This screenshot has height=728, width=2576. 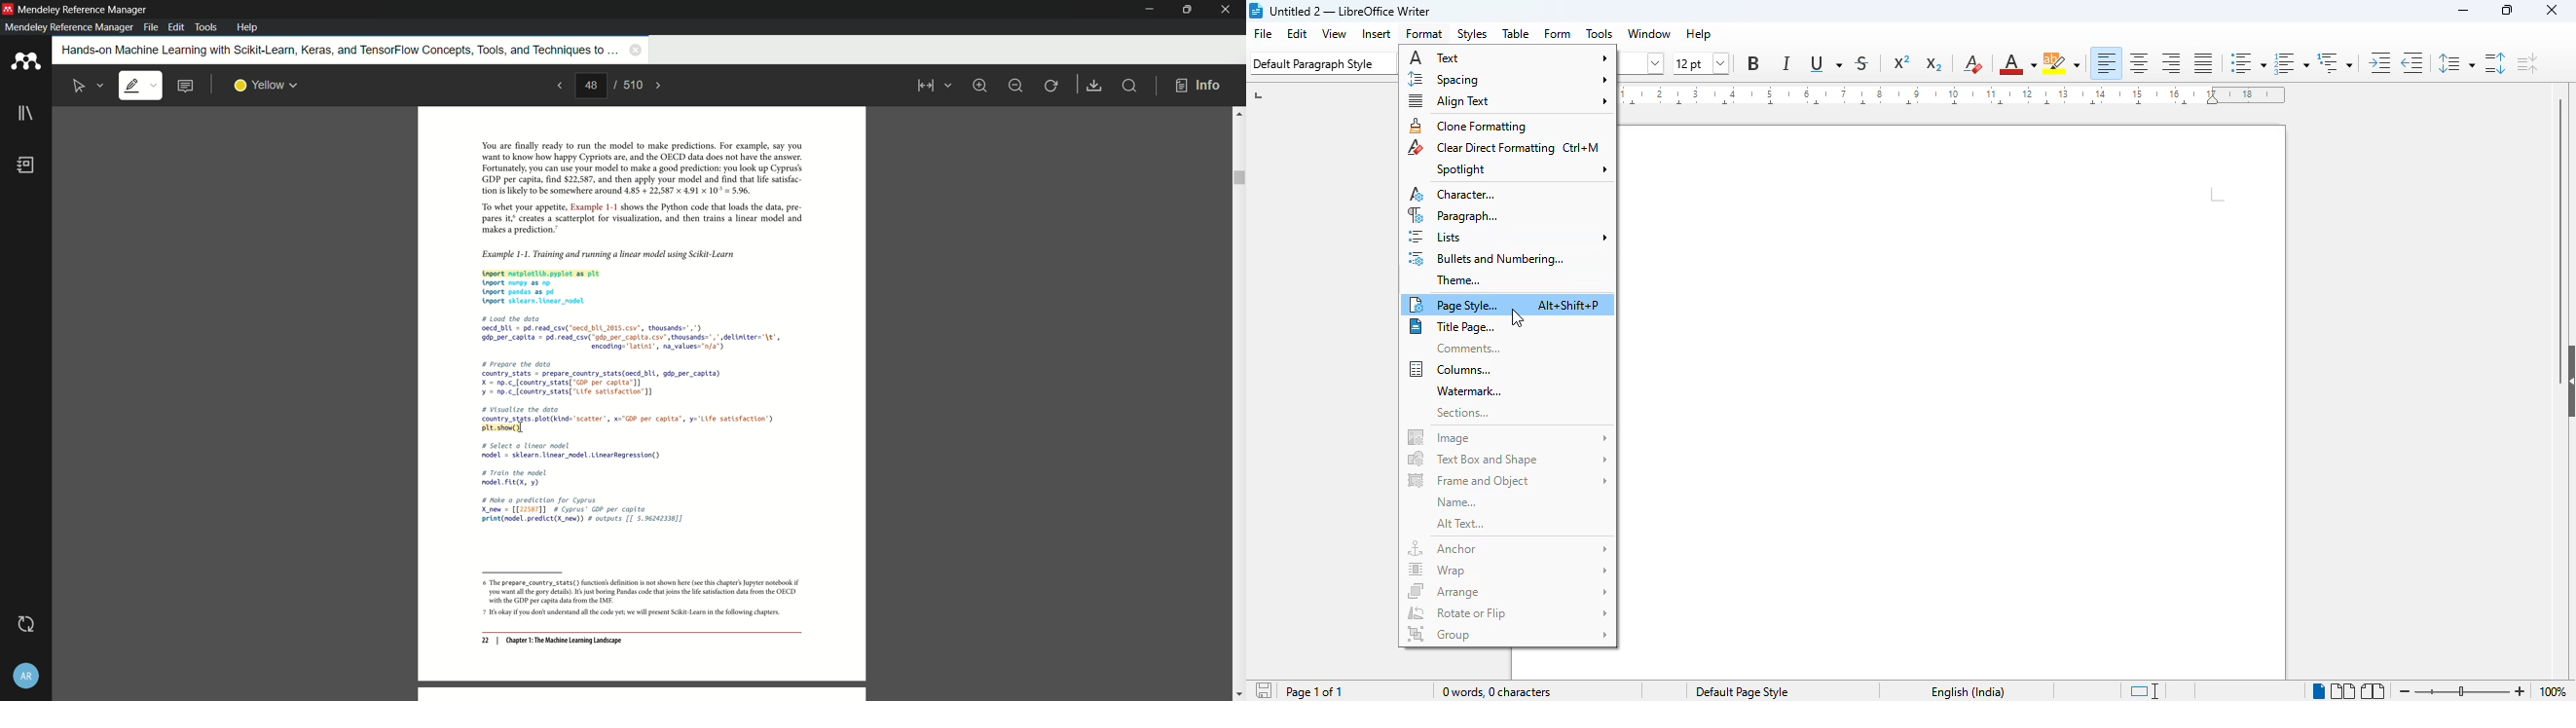 What do you see at coordinates (632, 84) in the screenshot?
I see `total page` at bounding box center [632, 84].